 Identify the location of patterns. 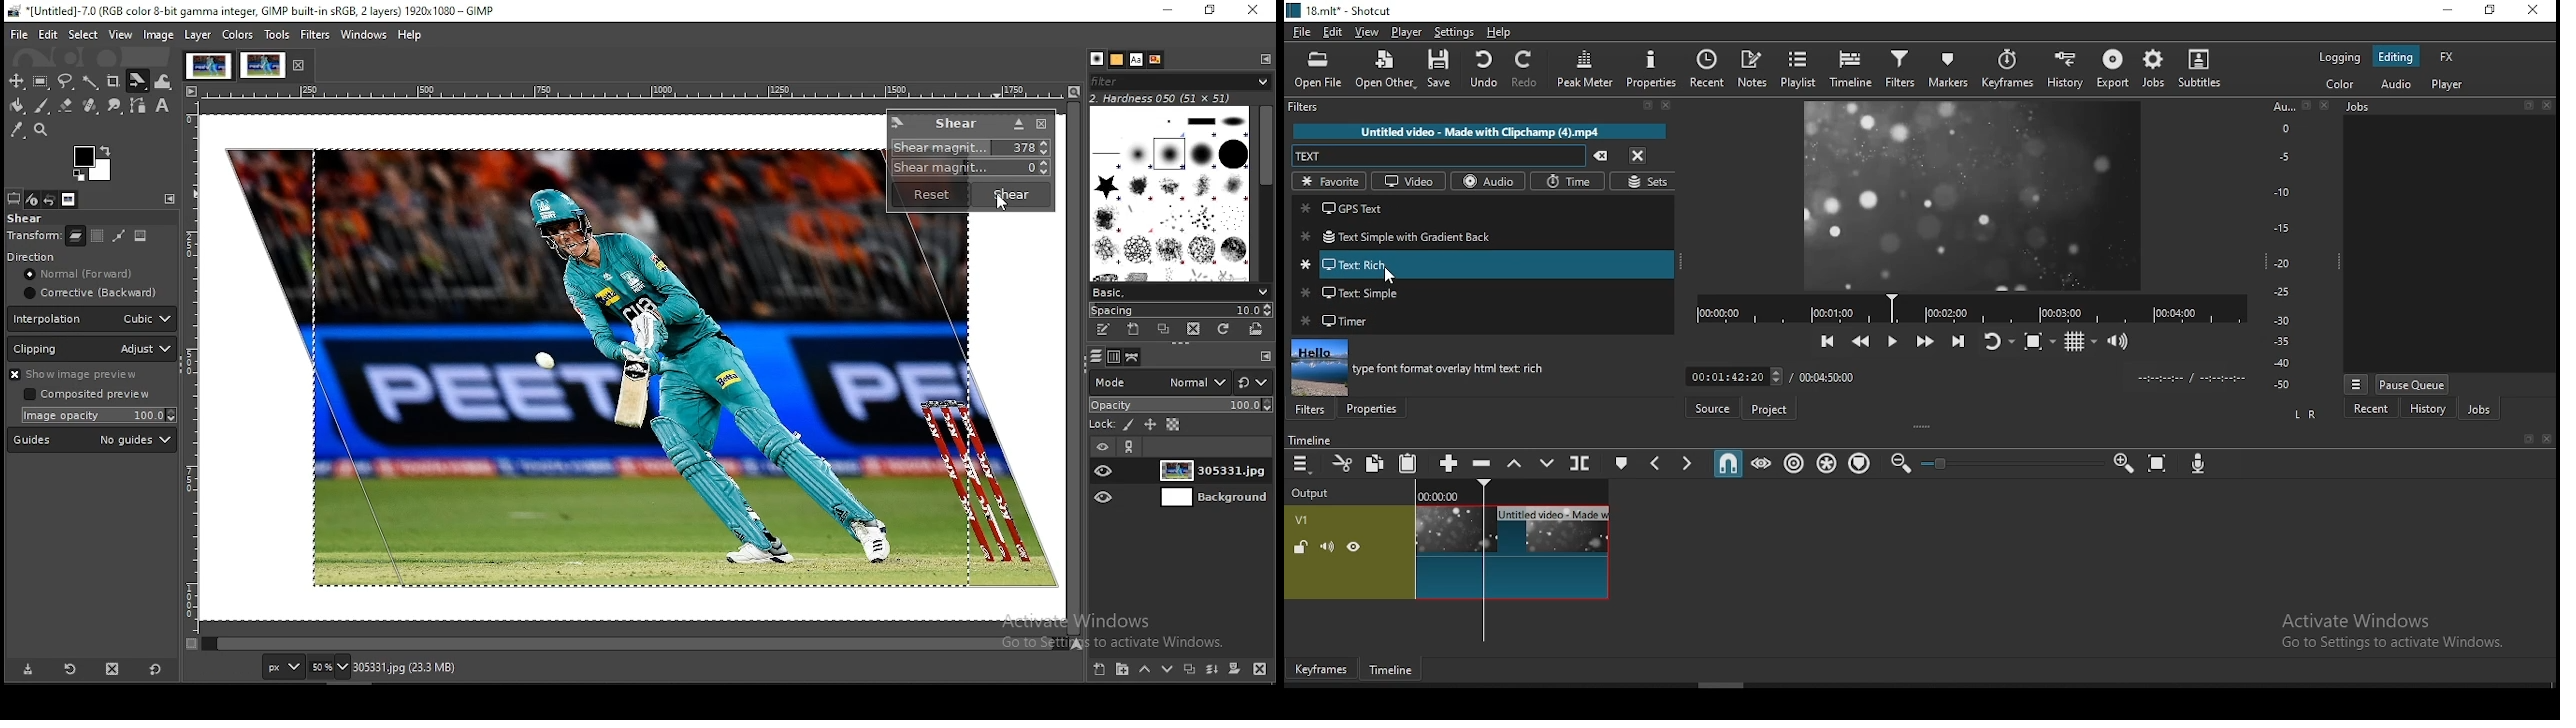
(1095, 58).